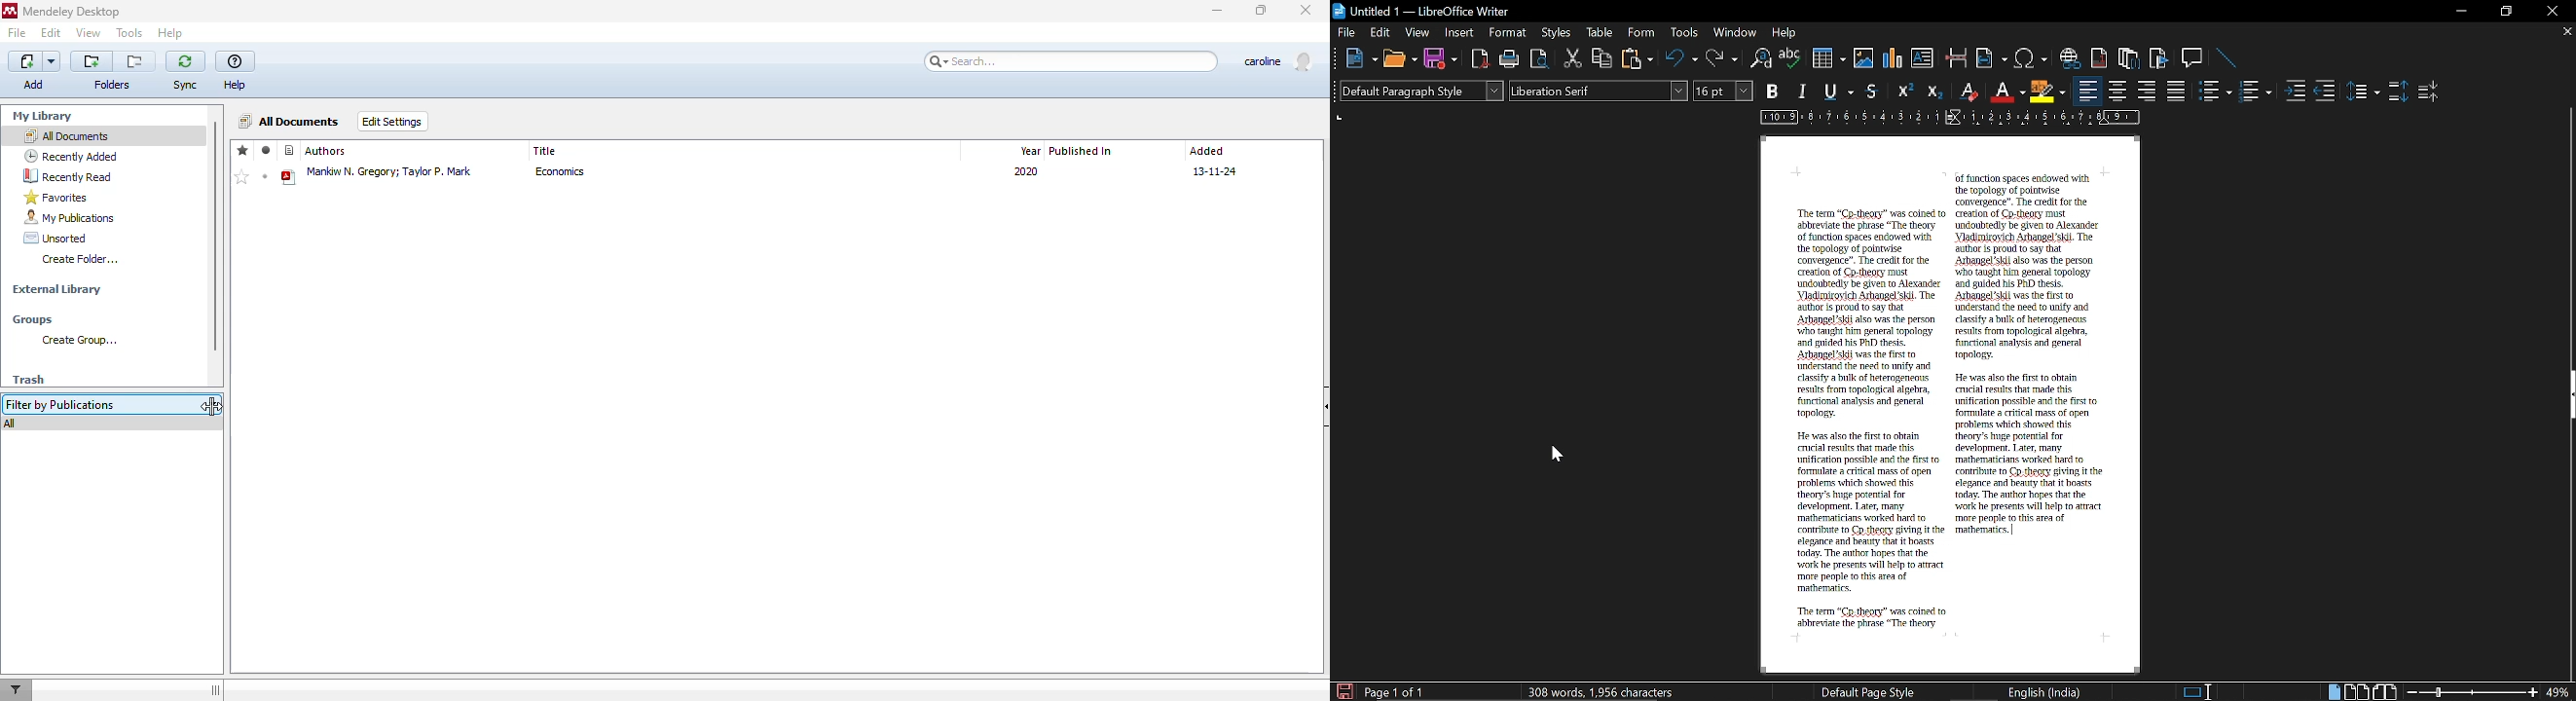  What do you see at coordinates (1828, 59) in the screenshot?
I see `Insert table` at bounding box center [1828, 59].